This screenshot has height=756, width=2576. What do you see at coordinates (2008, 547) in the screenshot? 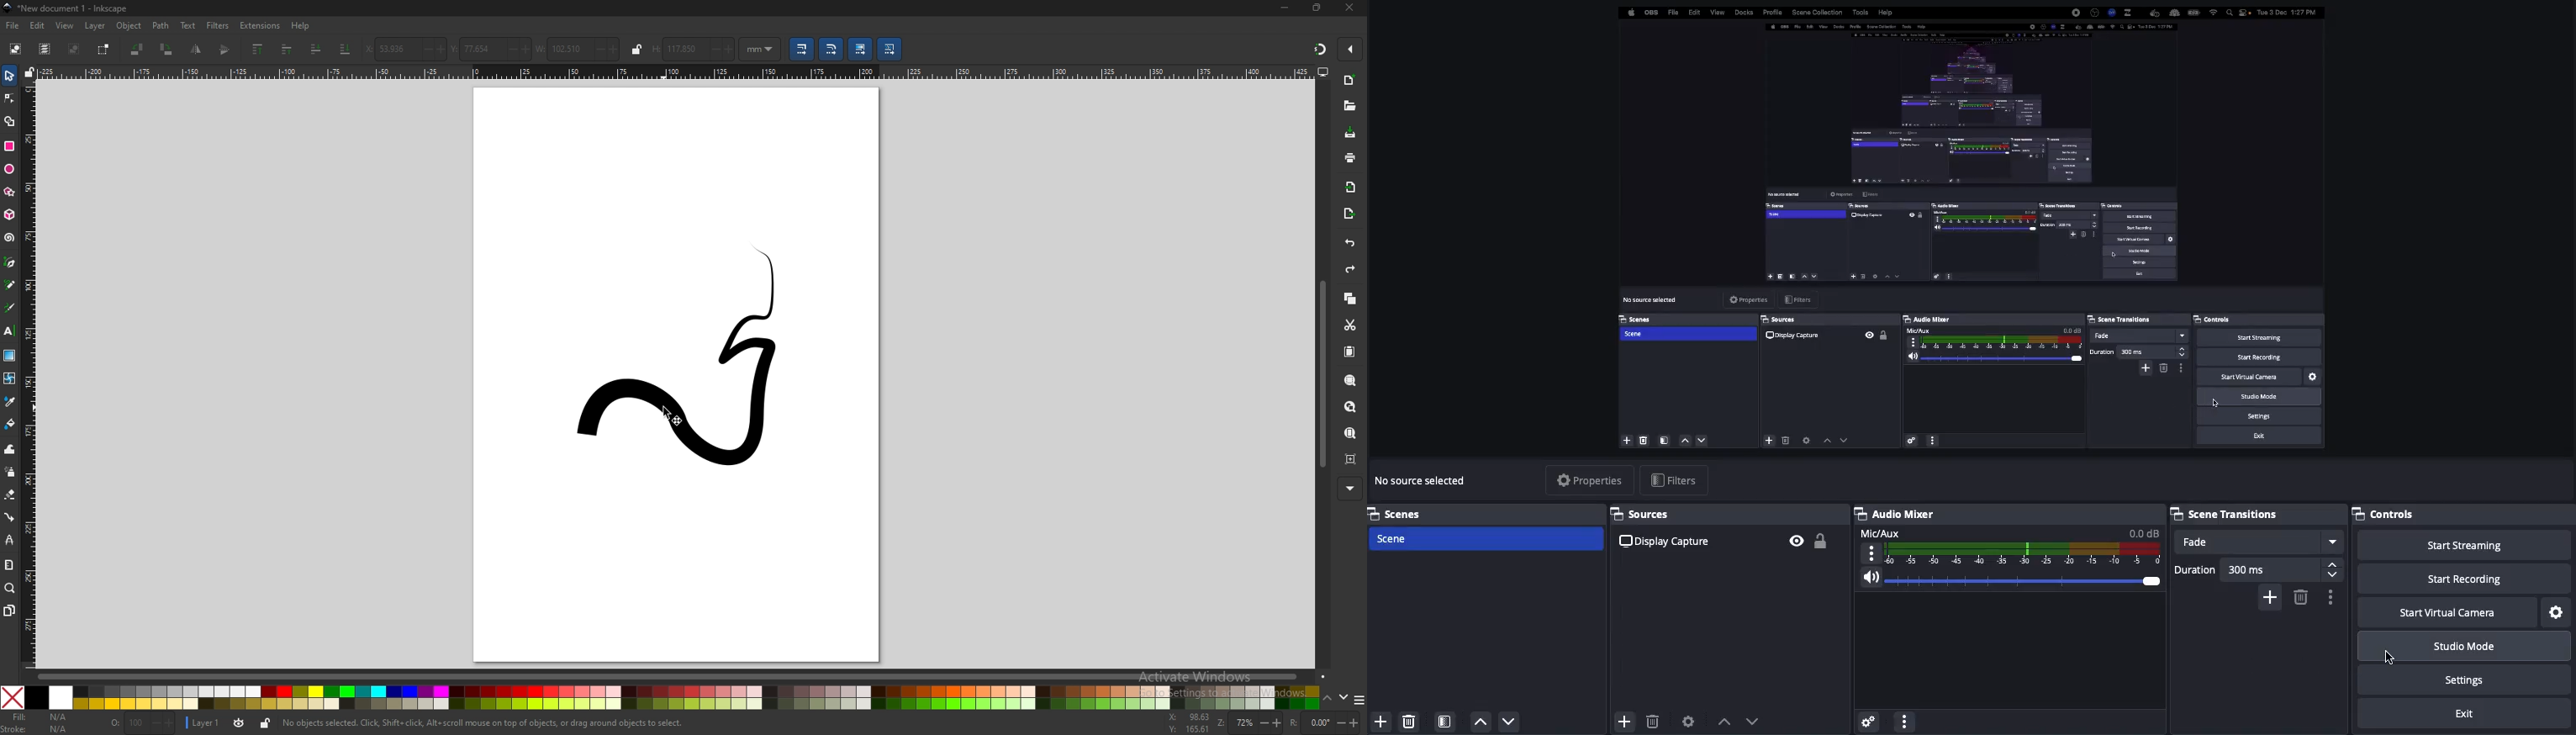
I see `Mic/Aux` at bounding box center [2008, 547].